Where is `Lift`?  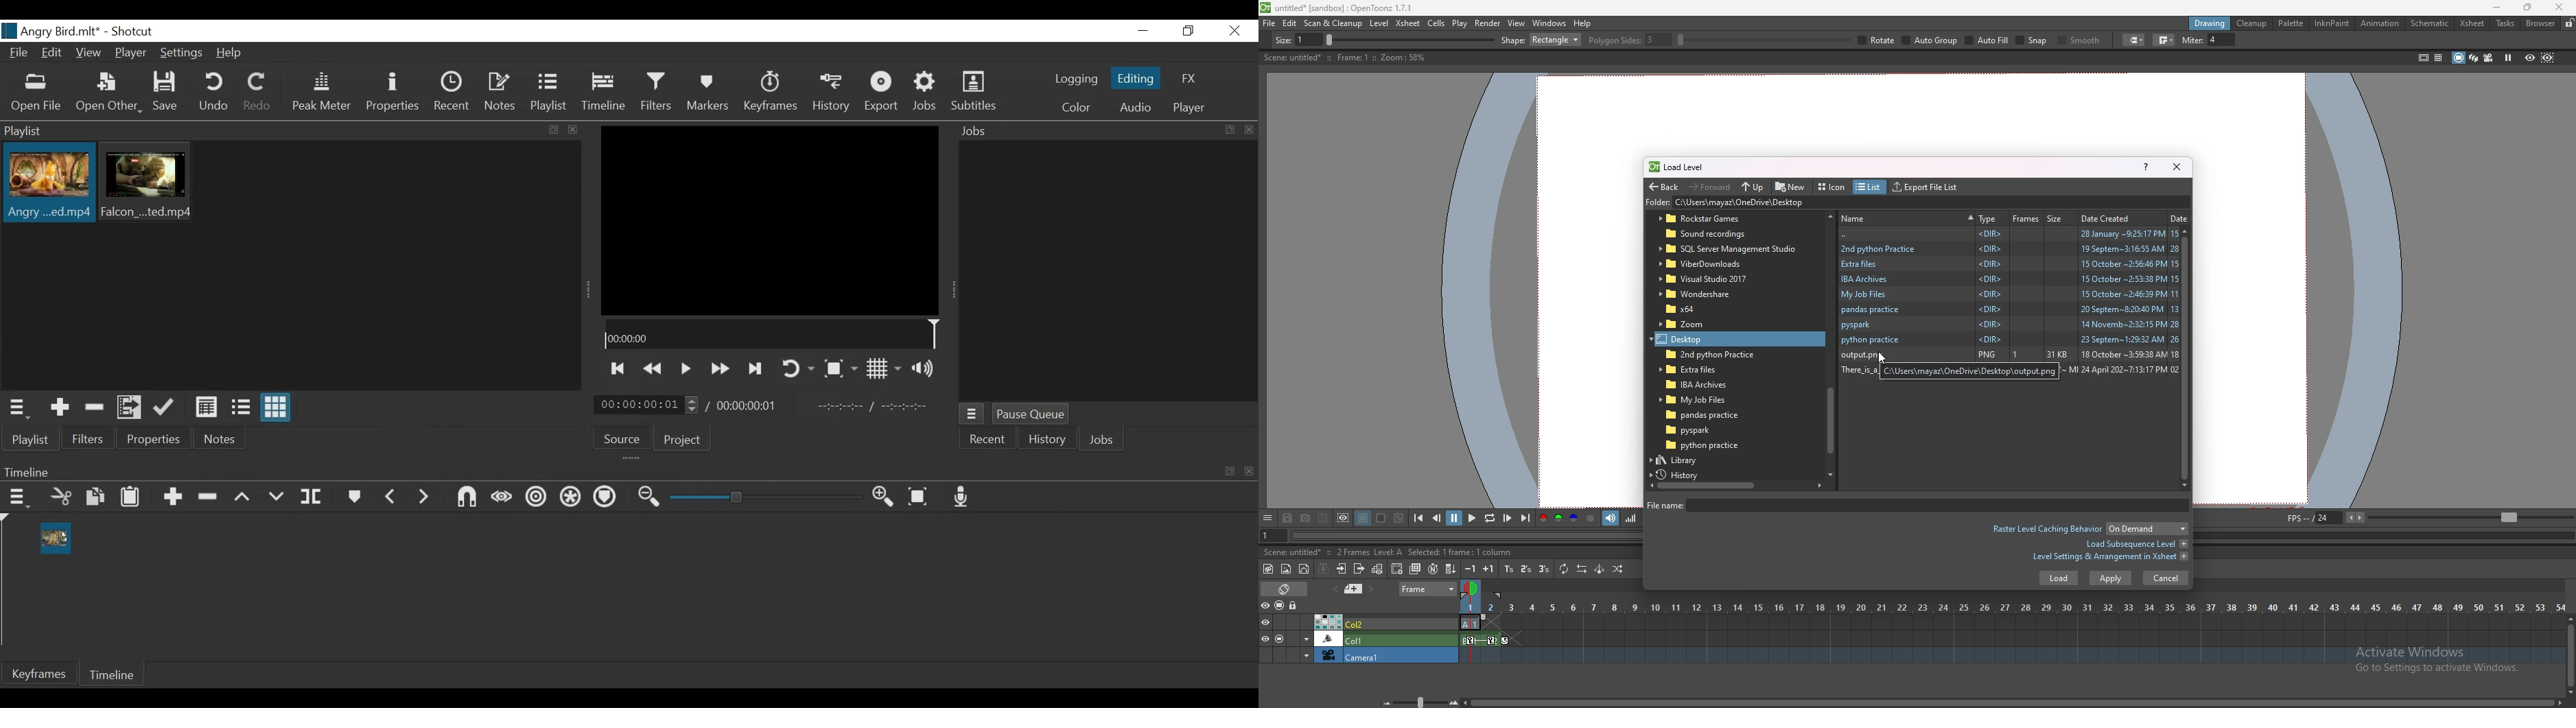 Lift is located at coordinates (242, 497).